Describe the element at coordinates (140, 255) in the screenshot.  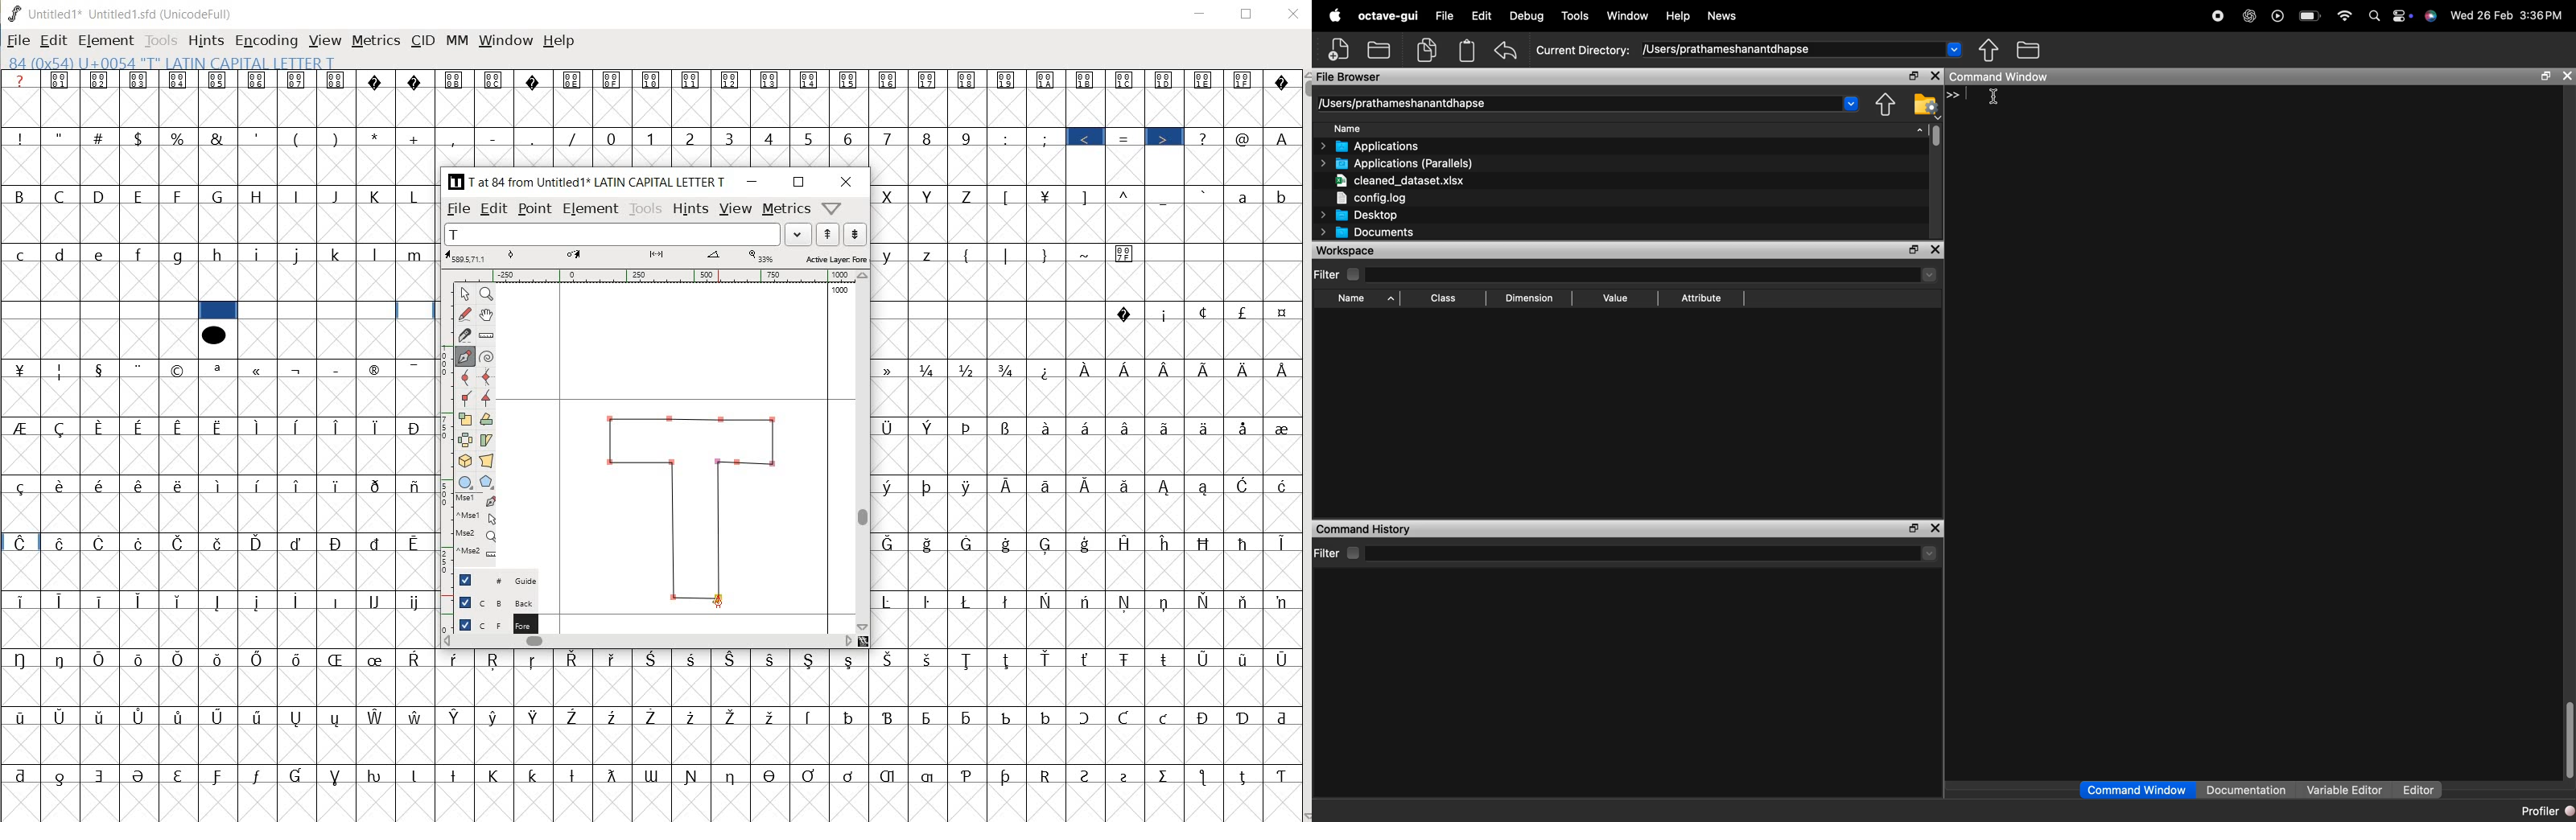
I see `f` at that location.